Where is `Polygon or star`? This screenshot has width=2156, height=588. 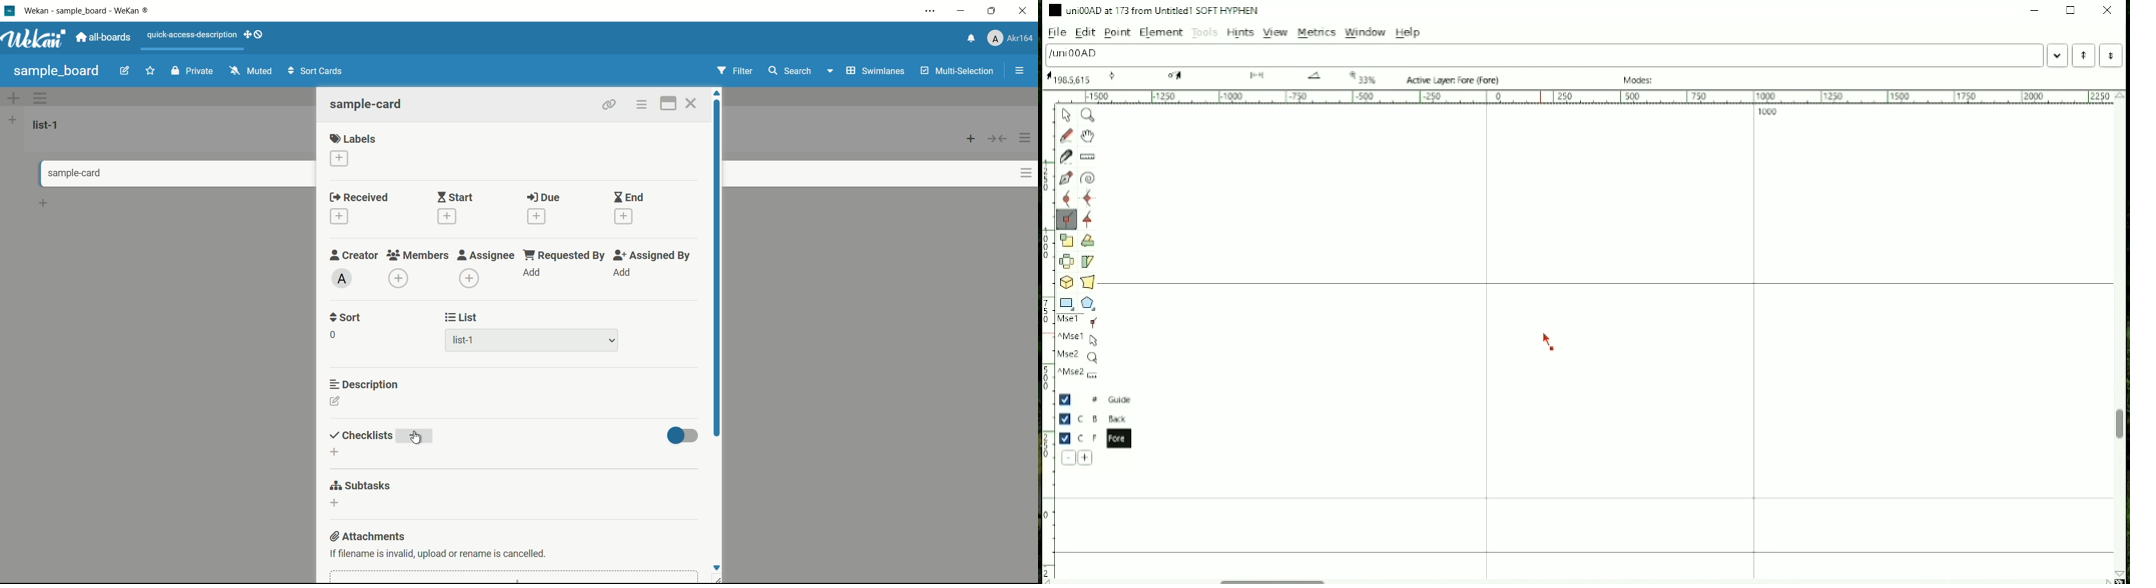 Polygon or star is located at coordinates (1090, 303).